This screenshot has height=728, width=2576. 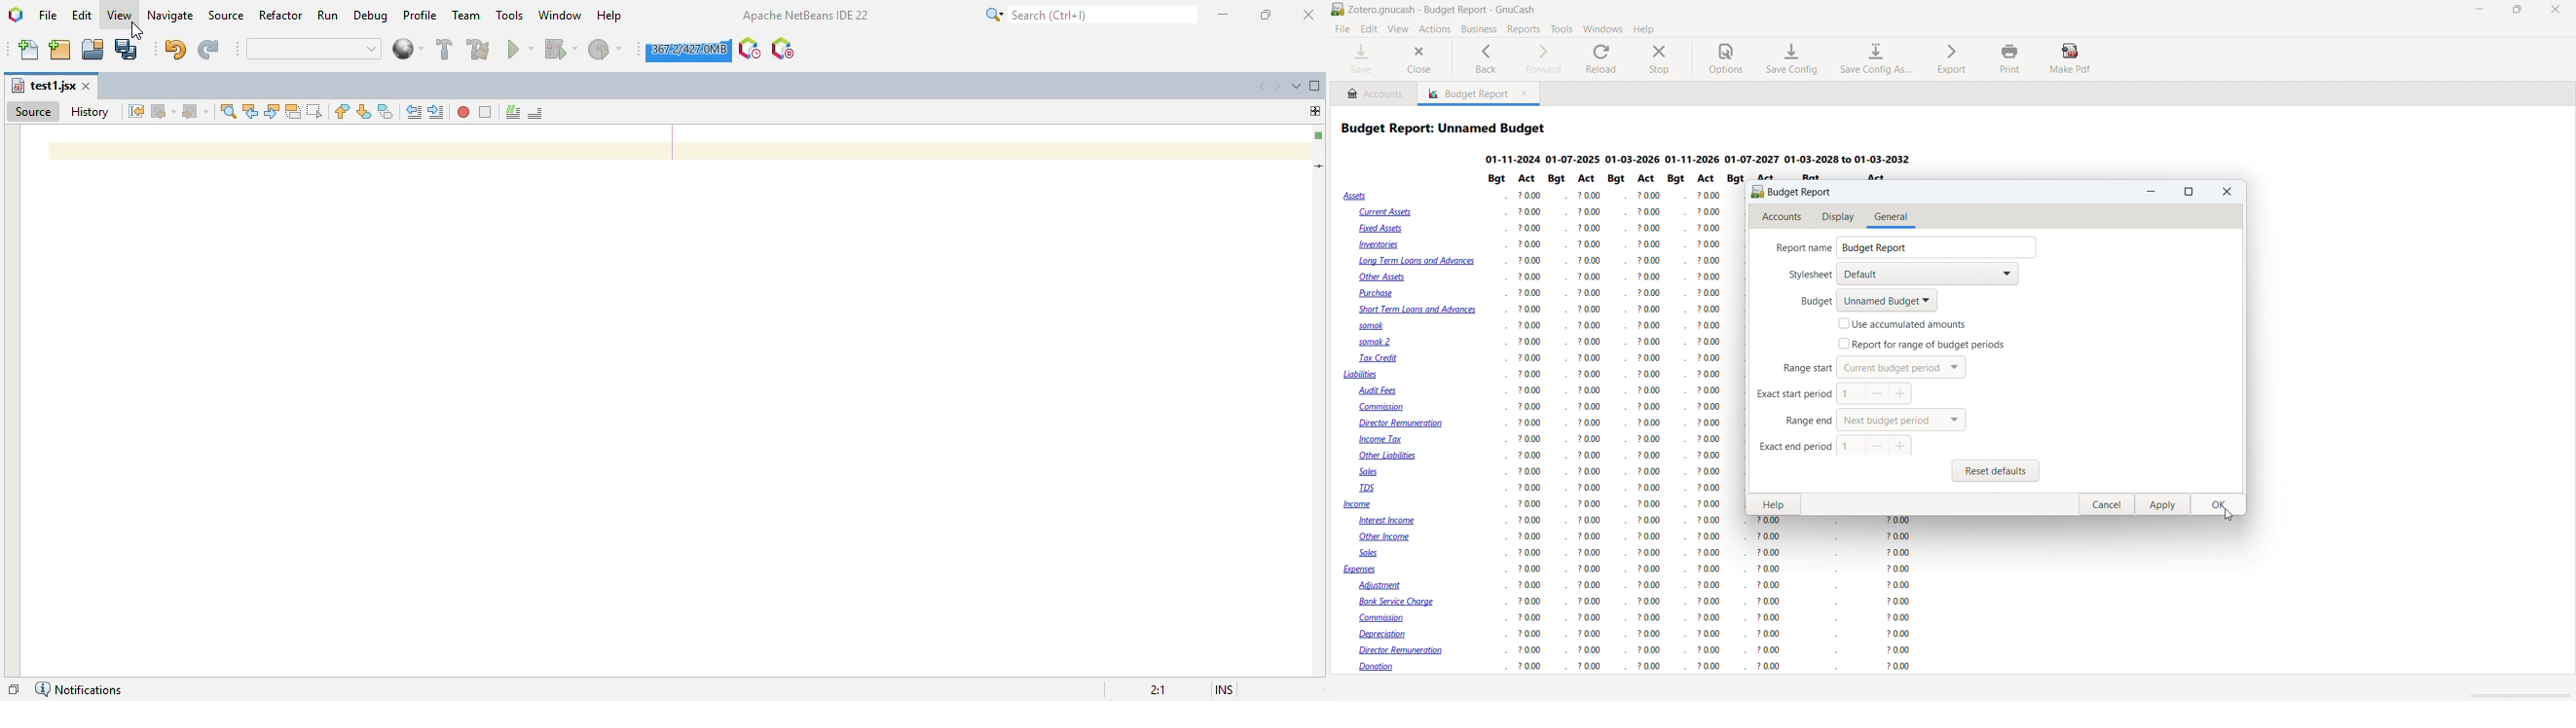 What do you see at coordinates (1375, 473) in the screenshot?
I see `Sales` at bounding box center [1375, 473].